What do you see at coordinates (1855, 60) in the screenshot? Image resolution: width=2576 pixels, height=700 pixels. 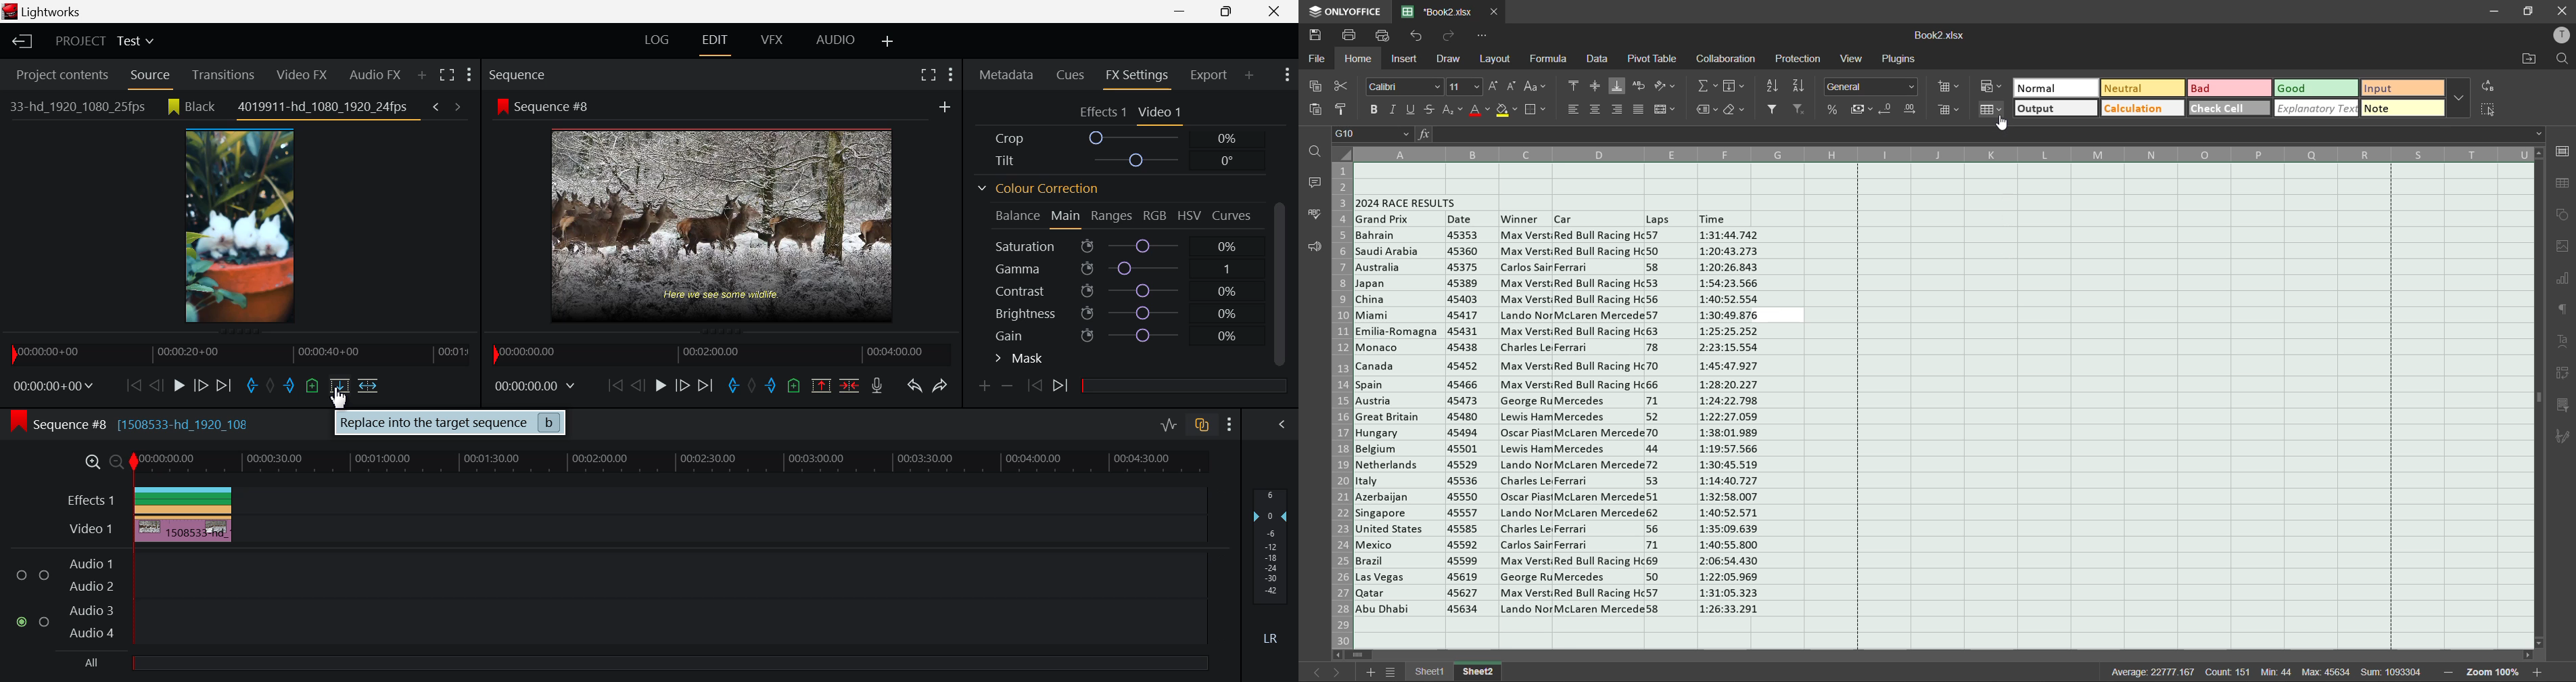 I see `view` at bounding box center [1855, 60].